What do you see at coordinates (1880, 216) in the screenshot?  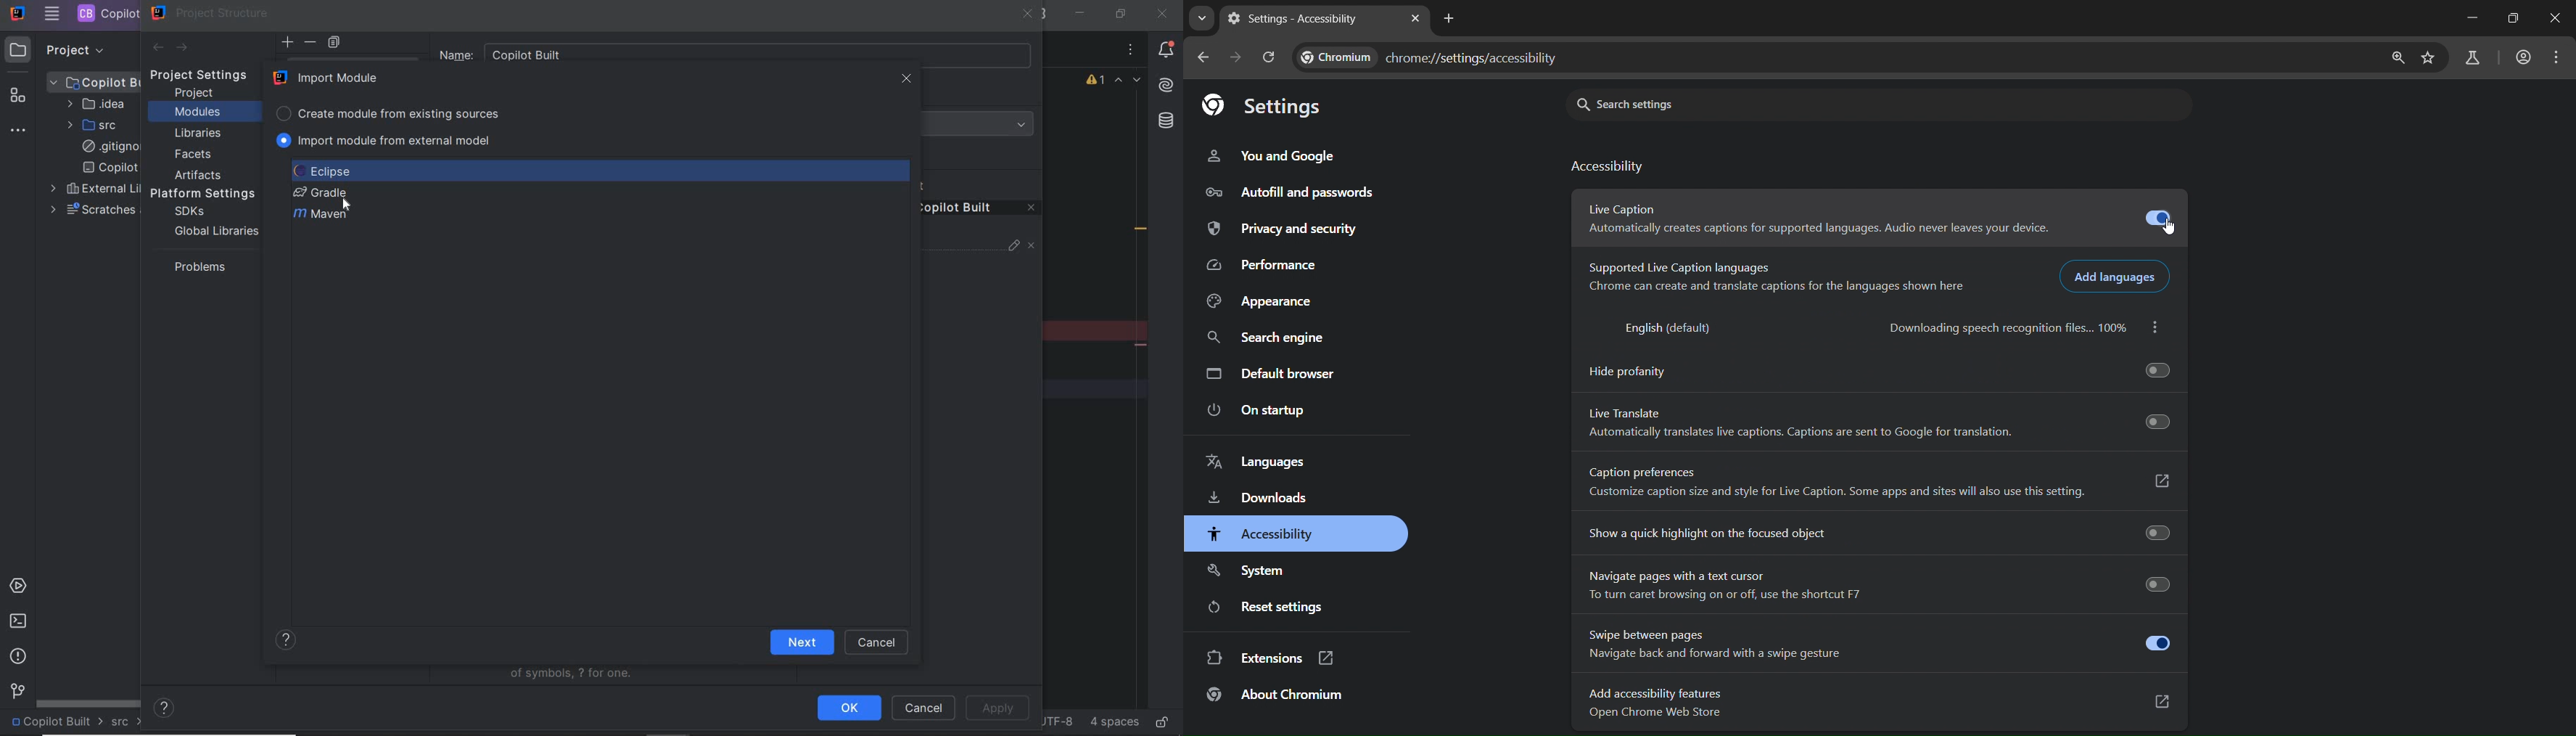 I see `Live Caption
Automatically creates captions for supported languages. Audio never leaves your device.` at bounding box center [1880, 216].